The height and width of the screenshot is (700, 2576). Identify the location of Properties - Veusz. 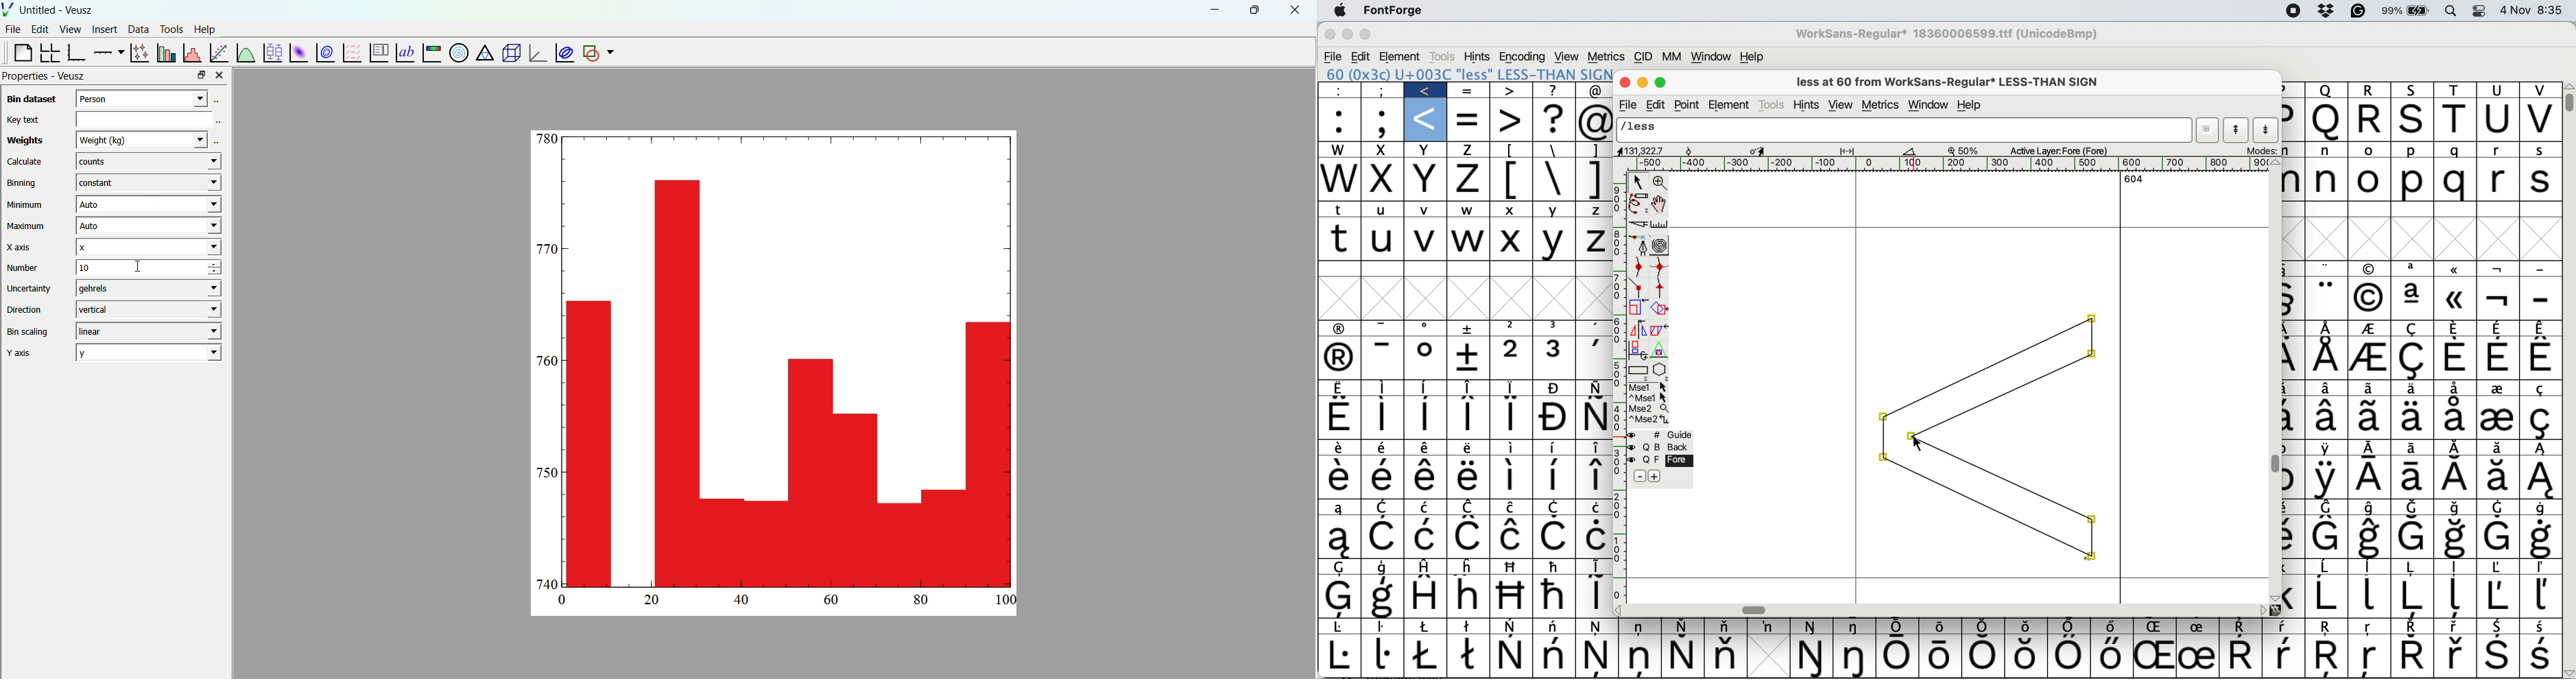
(45, 76).